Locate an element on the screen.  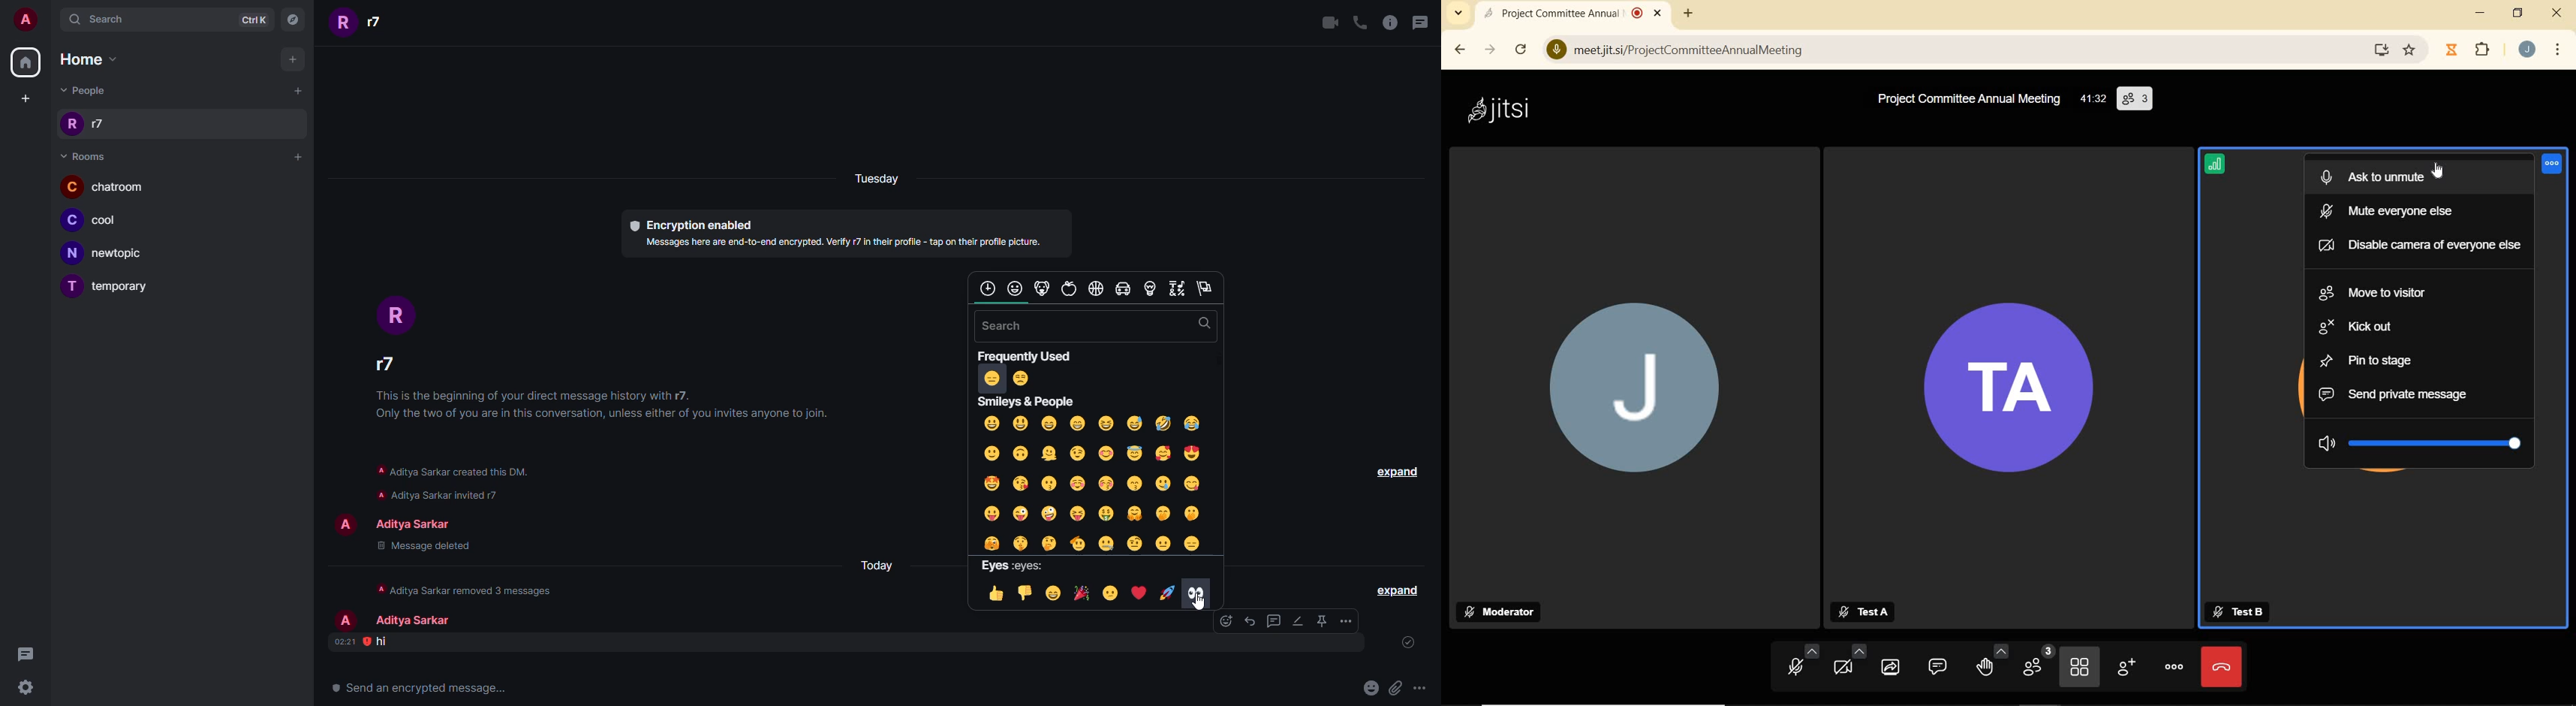
CAMERA is located at coordinates (1849, 661).